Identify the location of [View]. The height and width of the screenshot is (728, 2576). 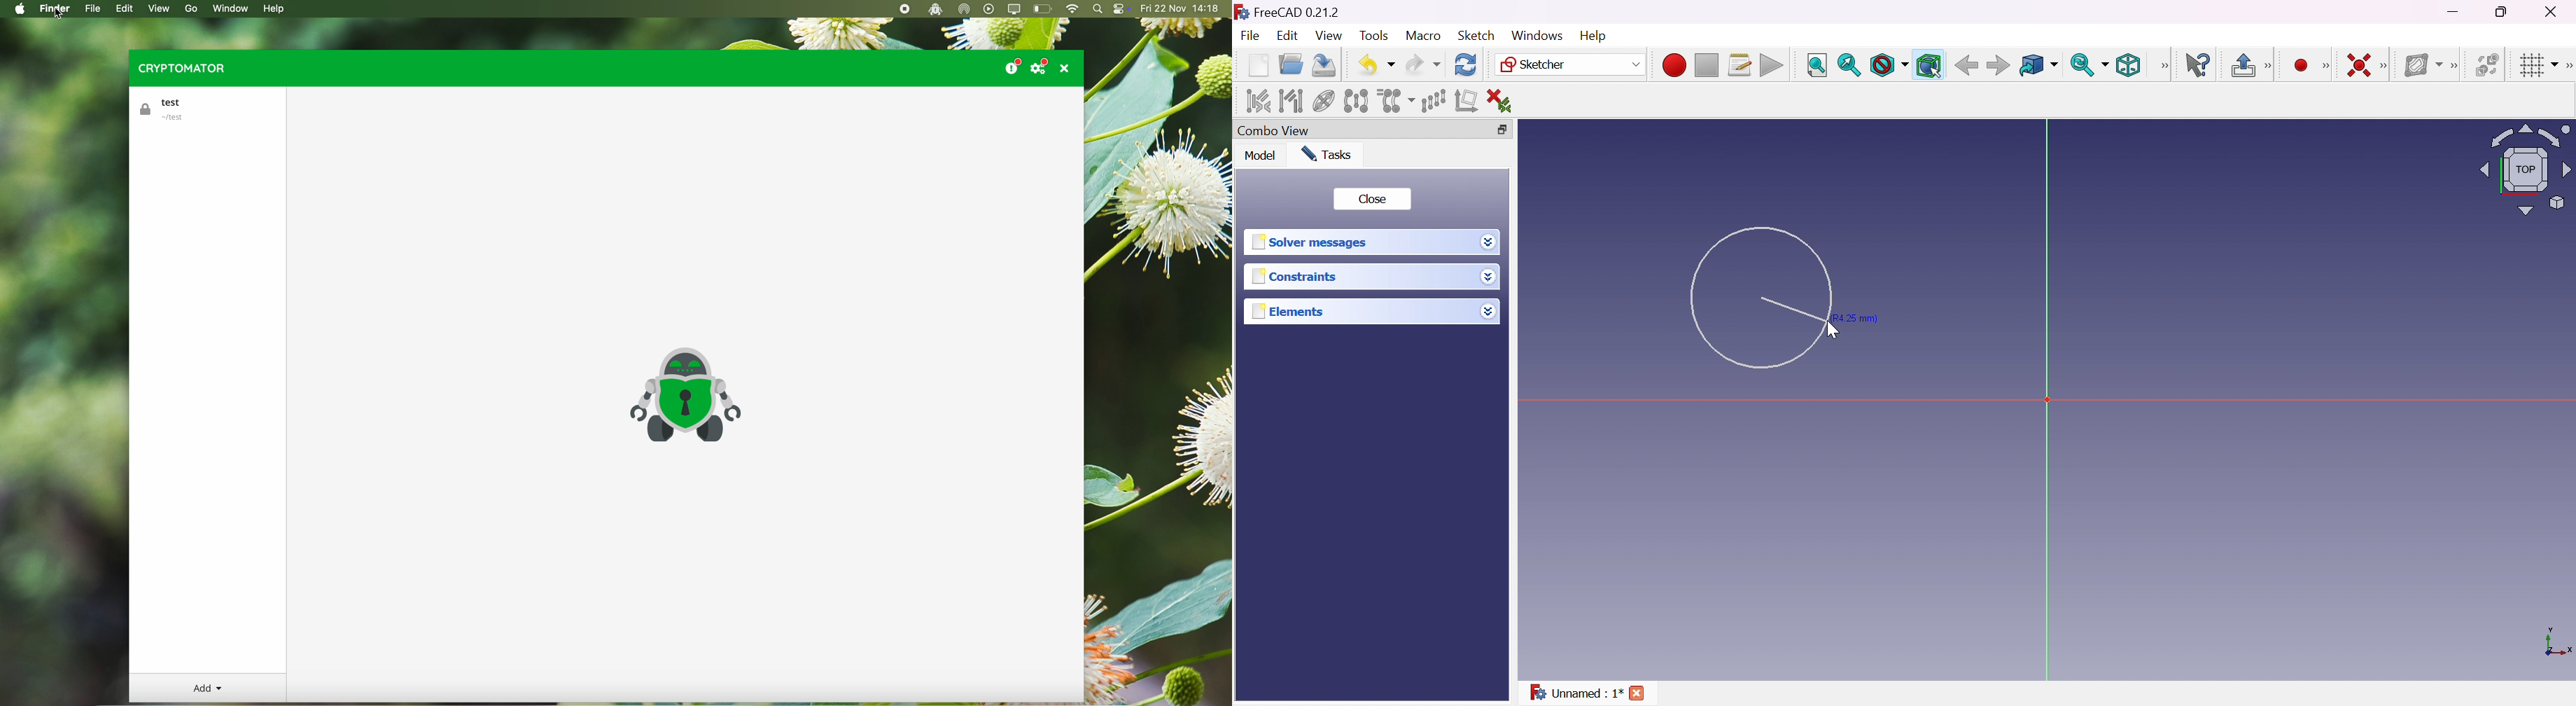
(2162, 67).